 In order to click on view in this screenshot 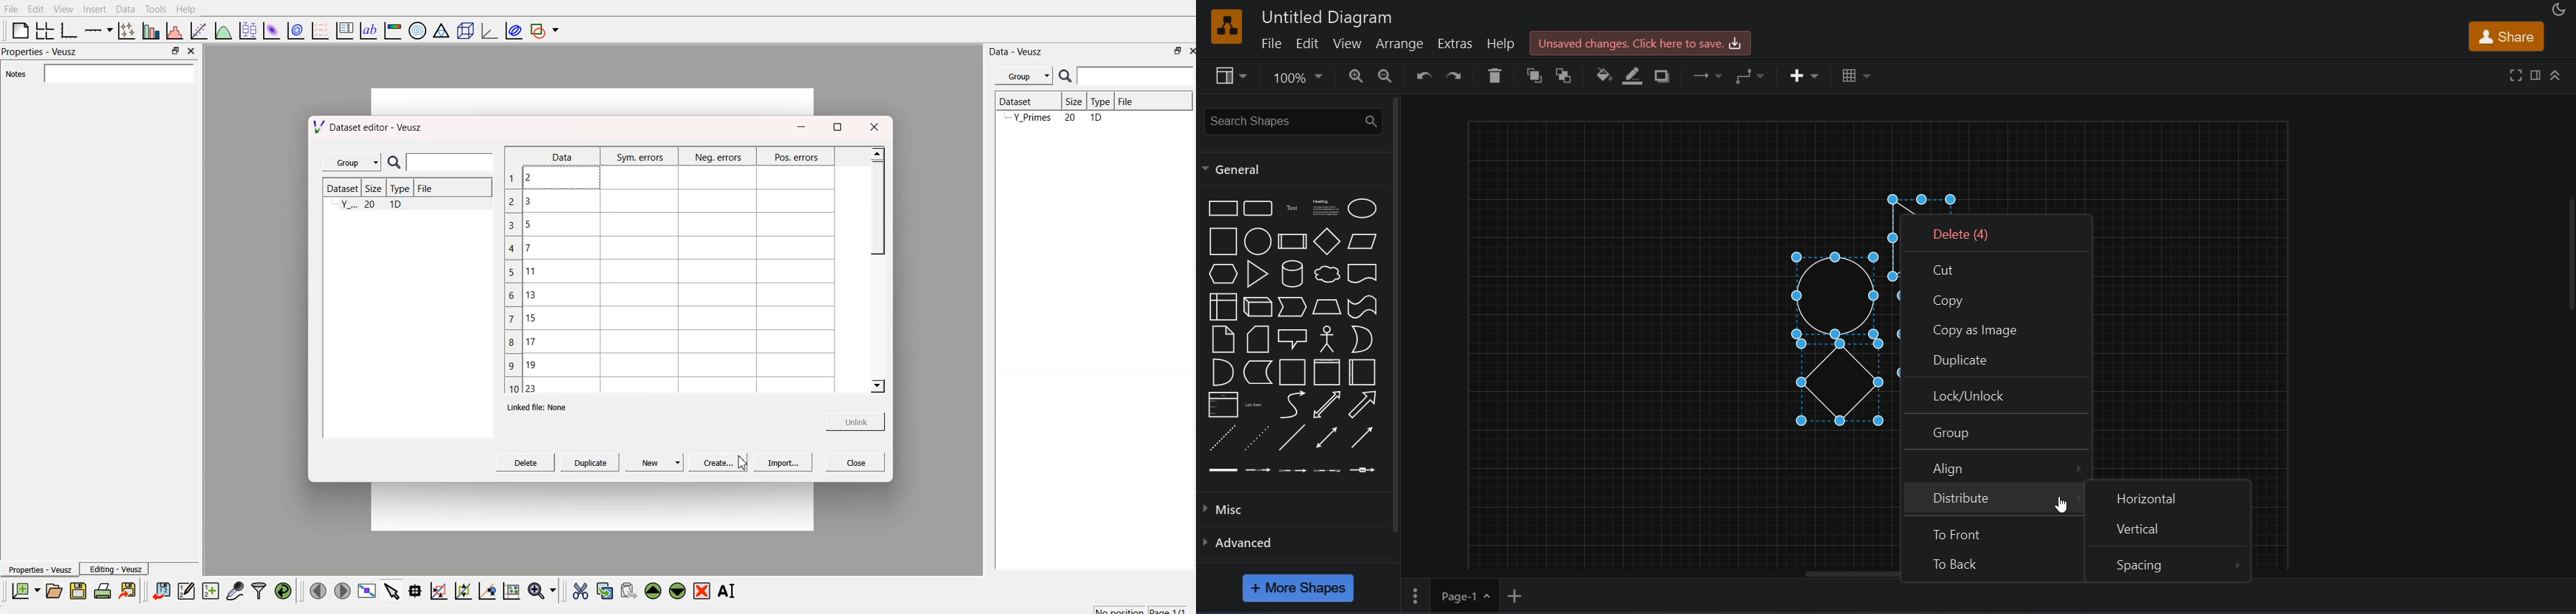, I will do `click(1348, 44)`.